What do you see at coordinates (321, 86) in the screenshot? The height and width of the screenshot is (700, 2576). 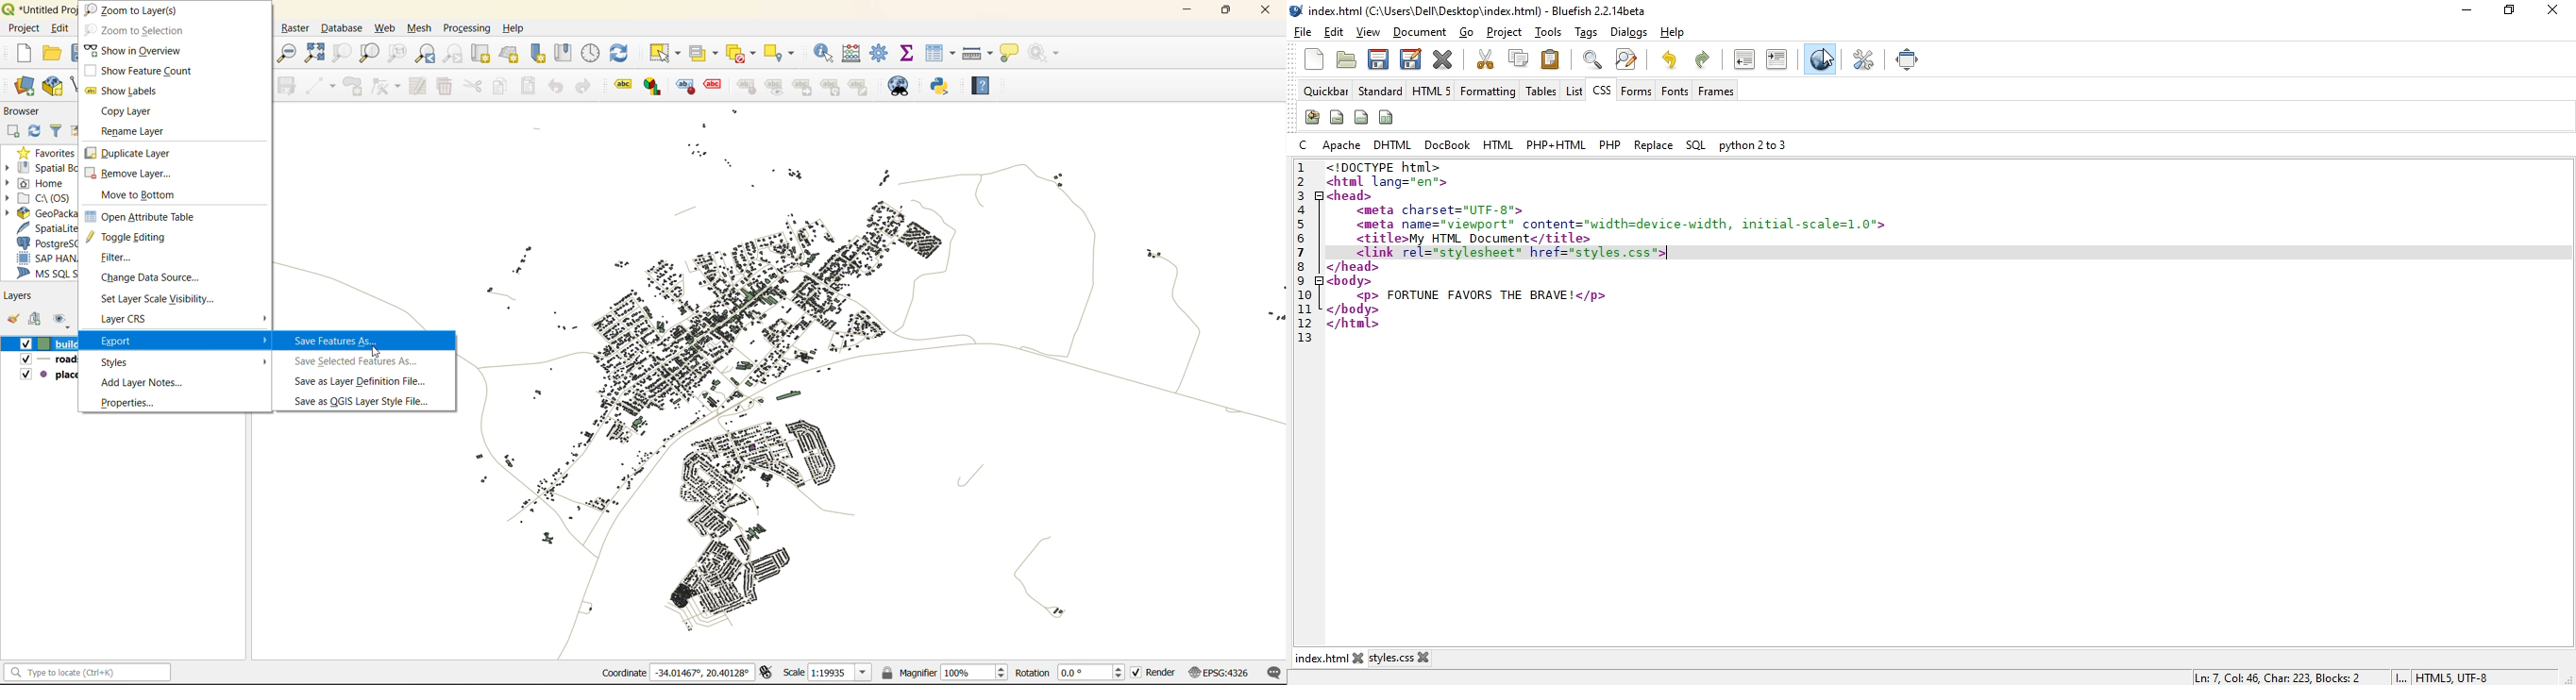 I see `digitize` at bounding box center [321, 86].